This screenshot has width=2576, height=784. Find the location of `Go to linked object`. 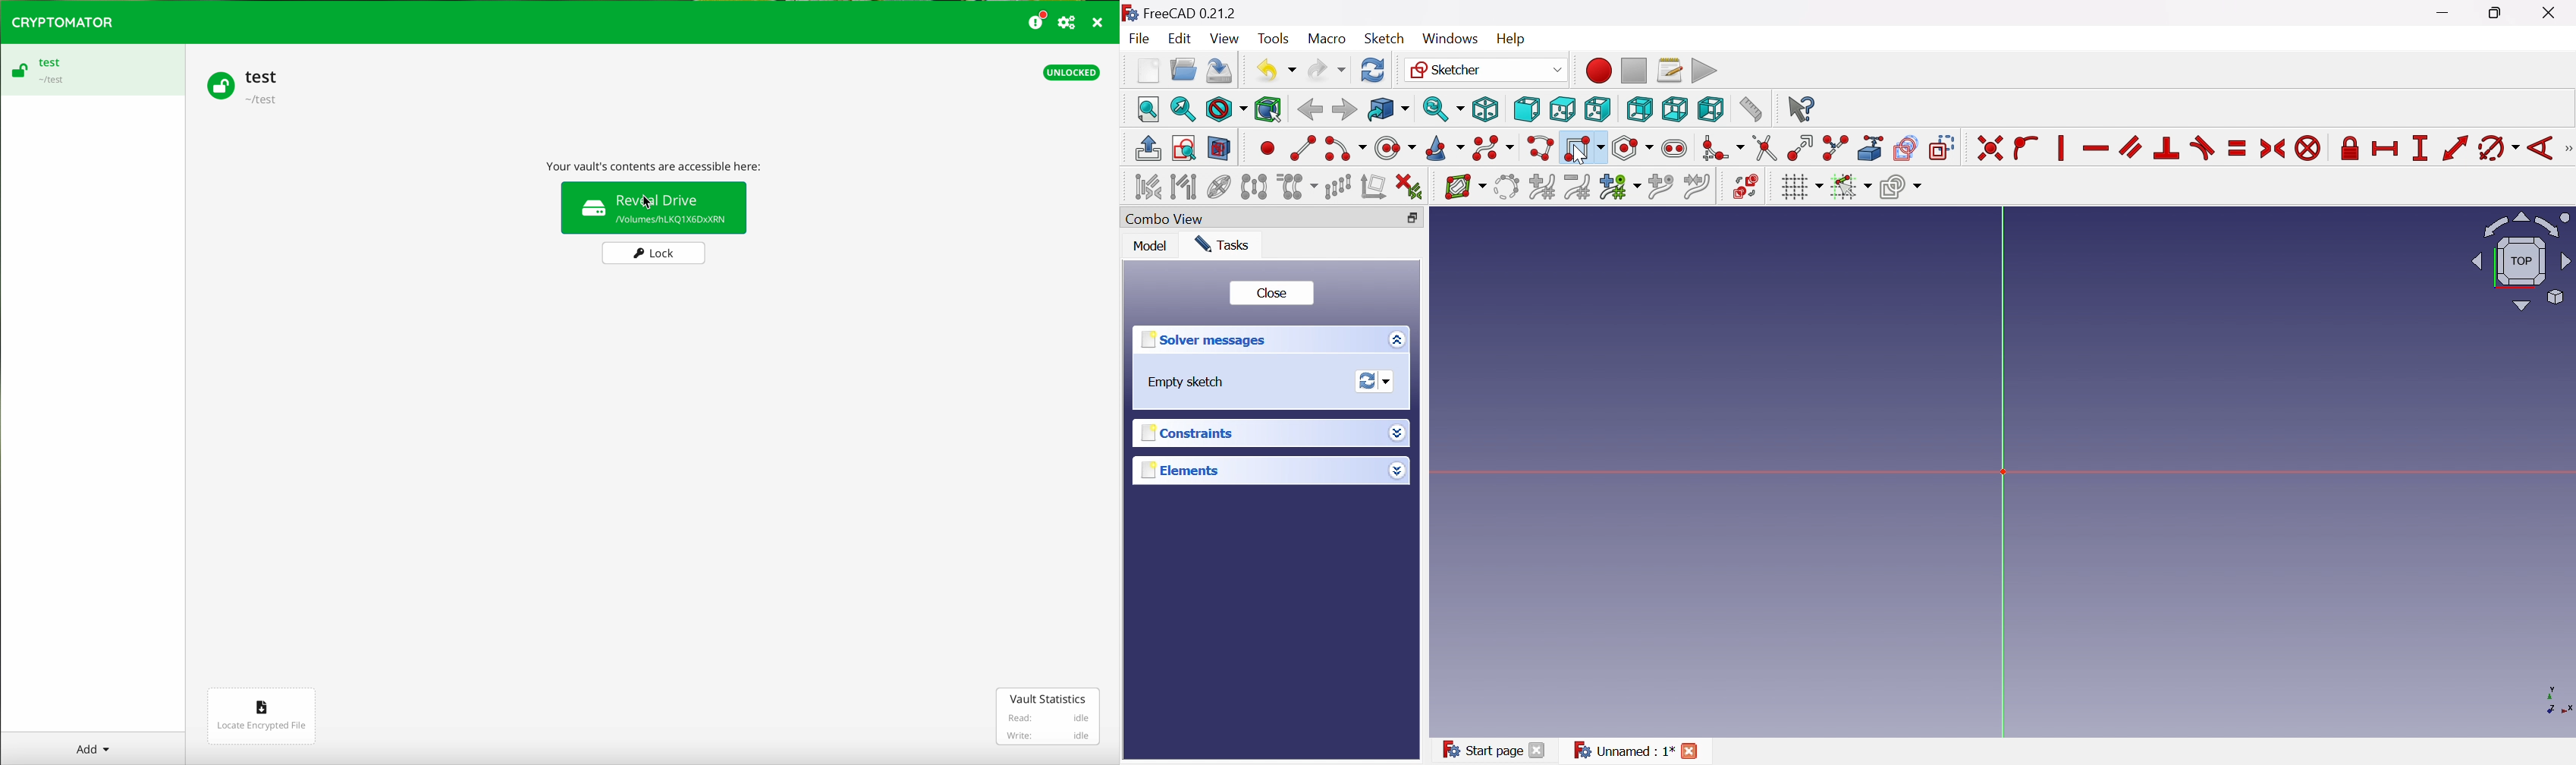

Go to linked object is located at coordinates (1387, 109).